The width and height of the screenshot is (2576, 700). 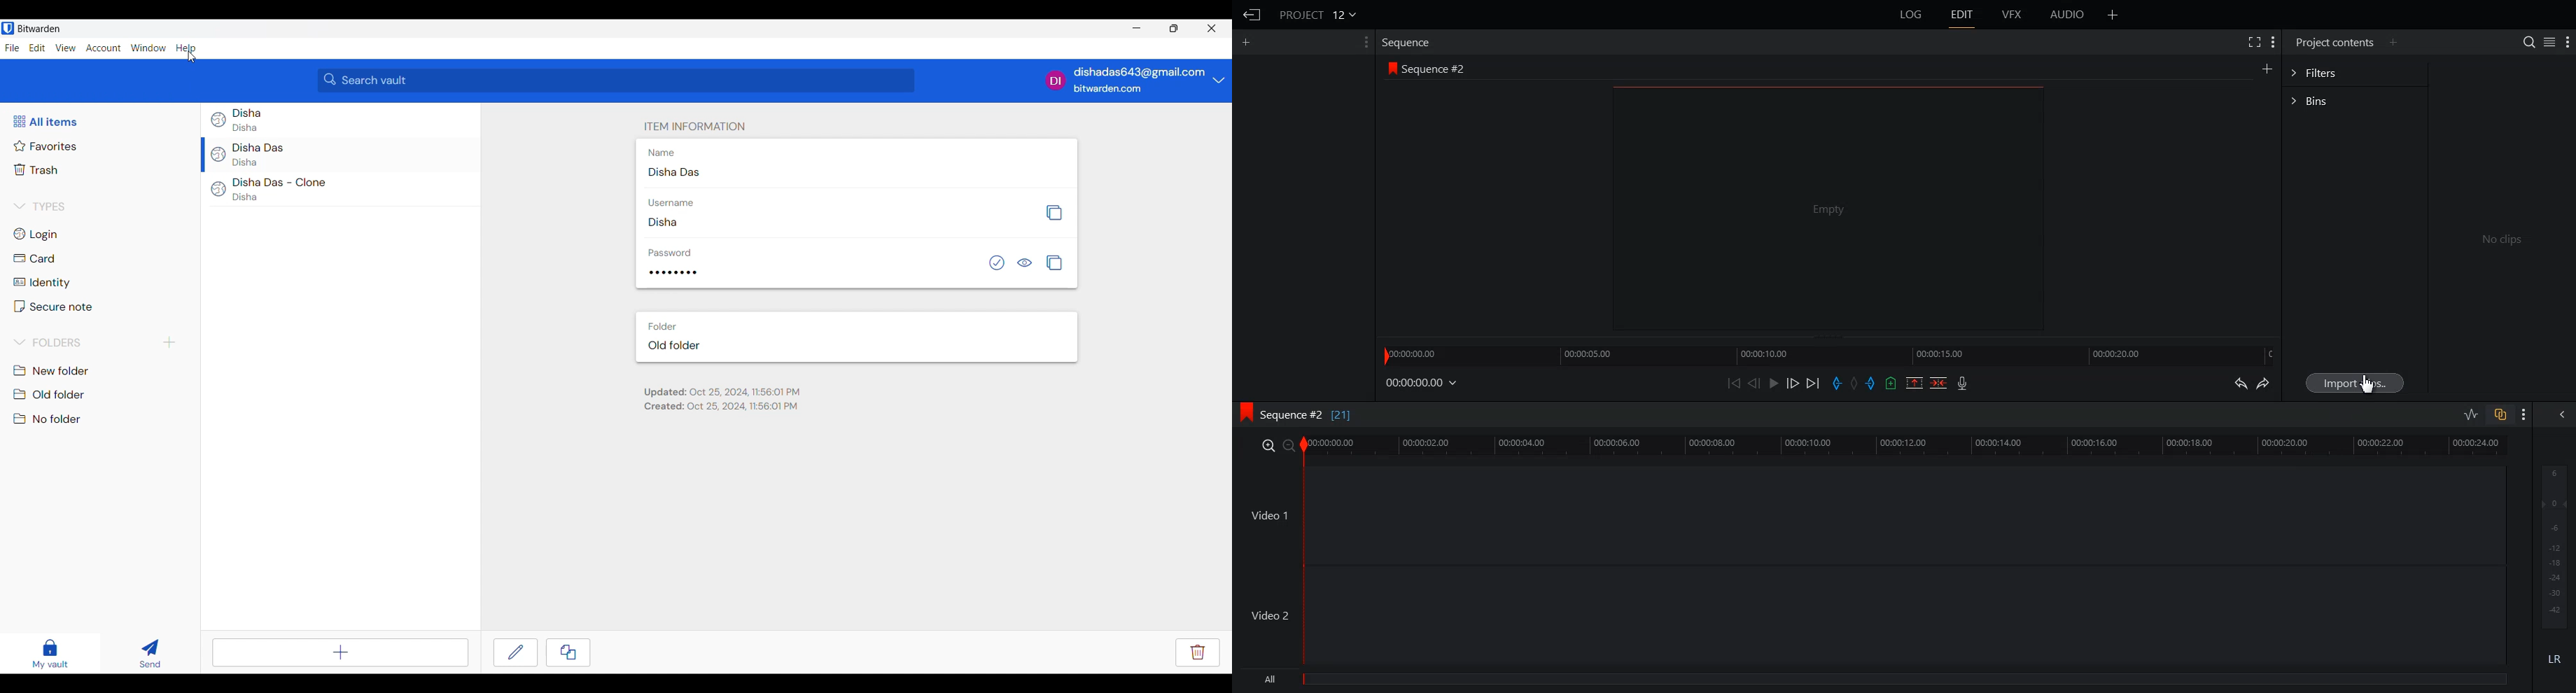 I want to click on Disha, so click(x=662, y=222).